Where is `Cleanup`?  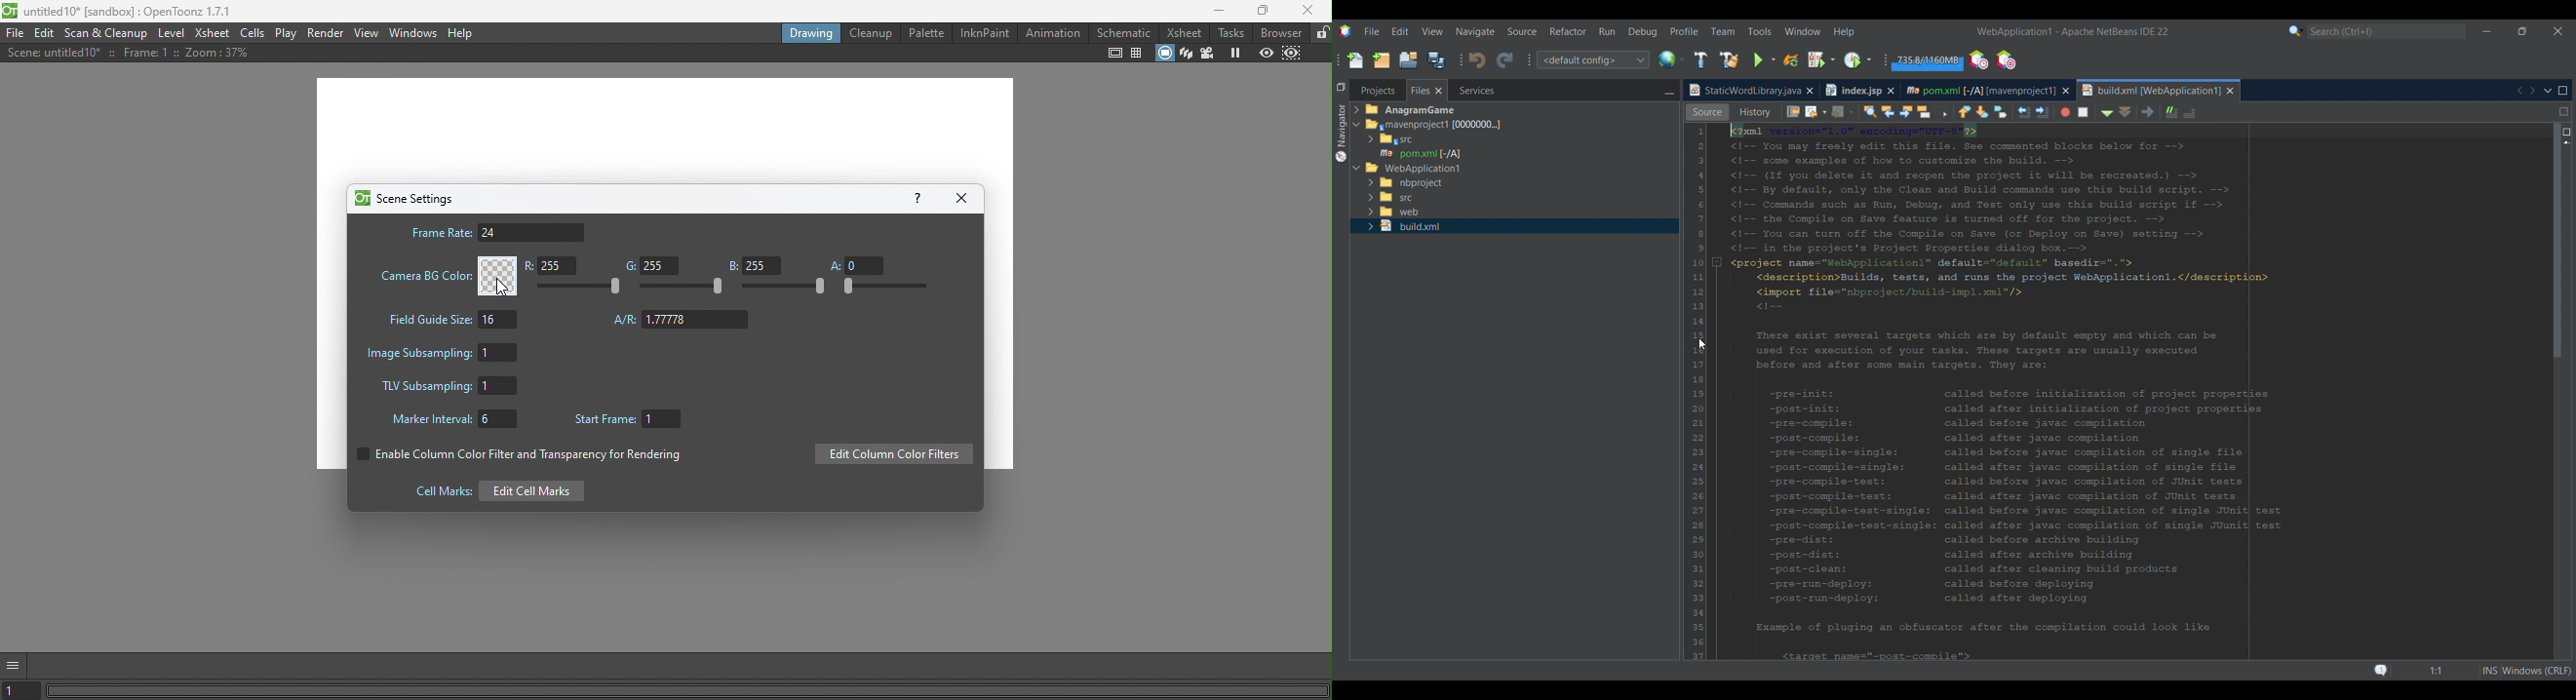 Cleanup is located at coordinates (870, 33).